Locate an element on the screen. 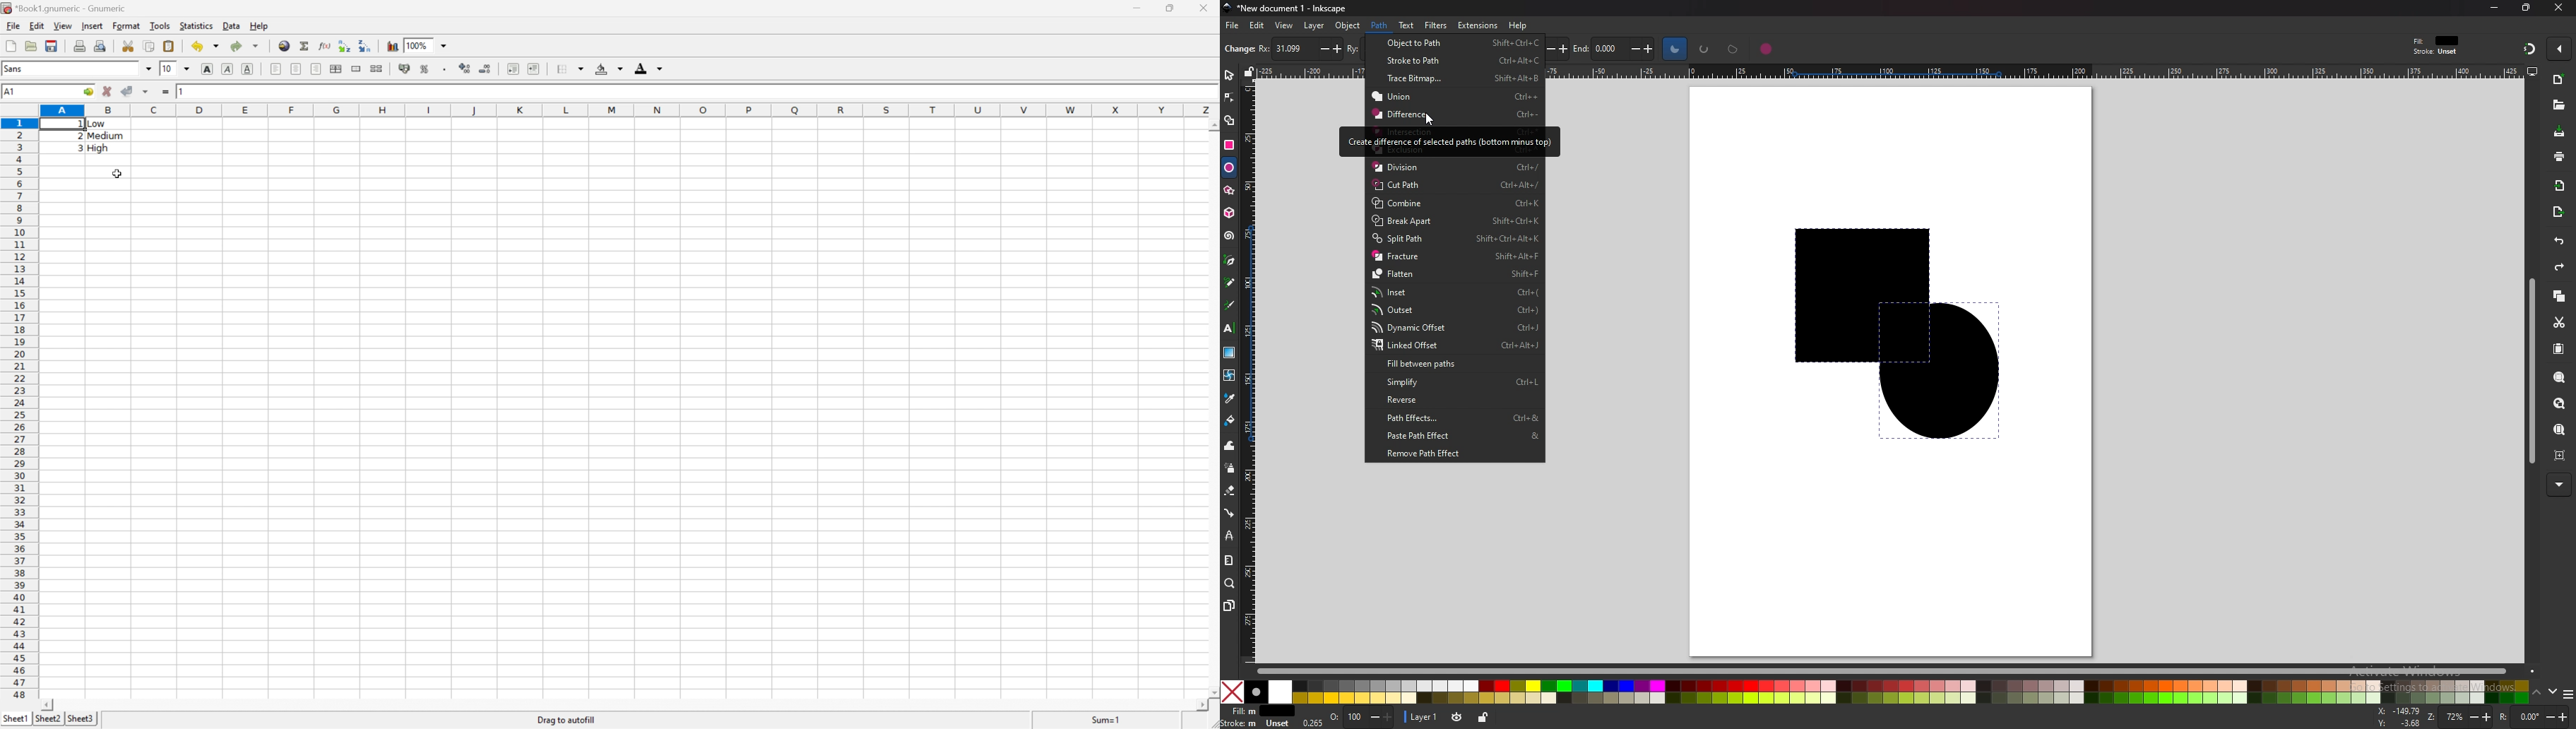 The height and width of the screenshot is (756, 2576). display options is located at coordinates (2532, 71).